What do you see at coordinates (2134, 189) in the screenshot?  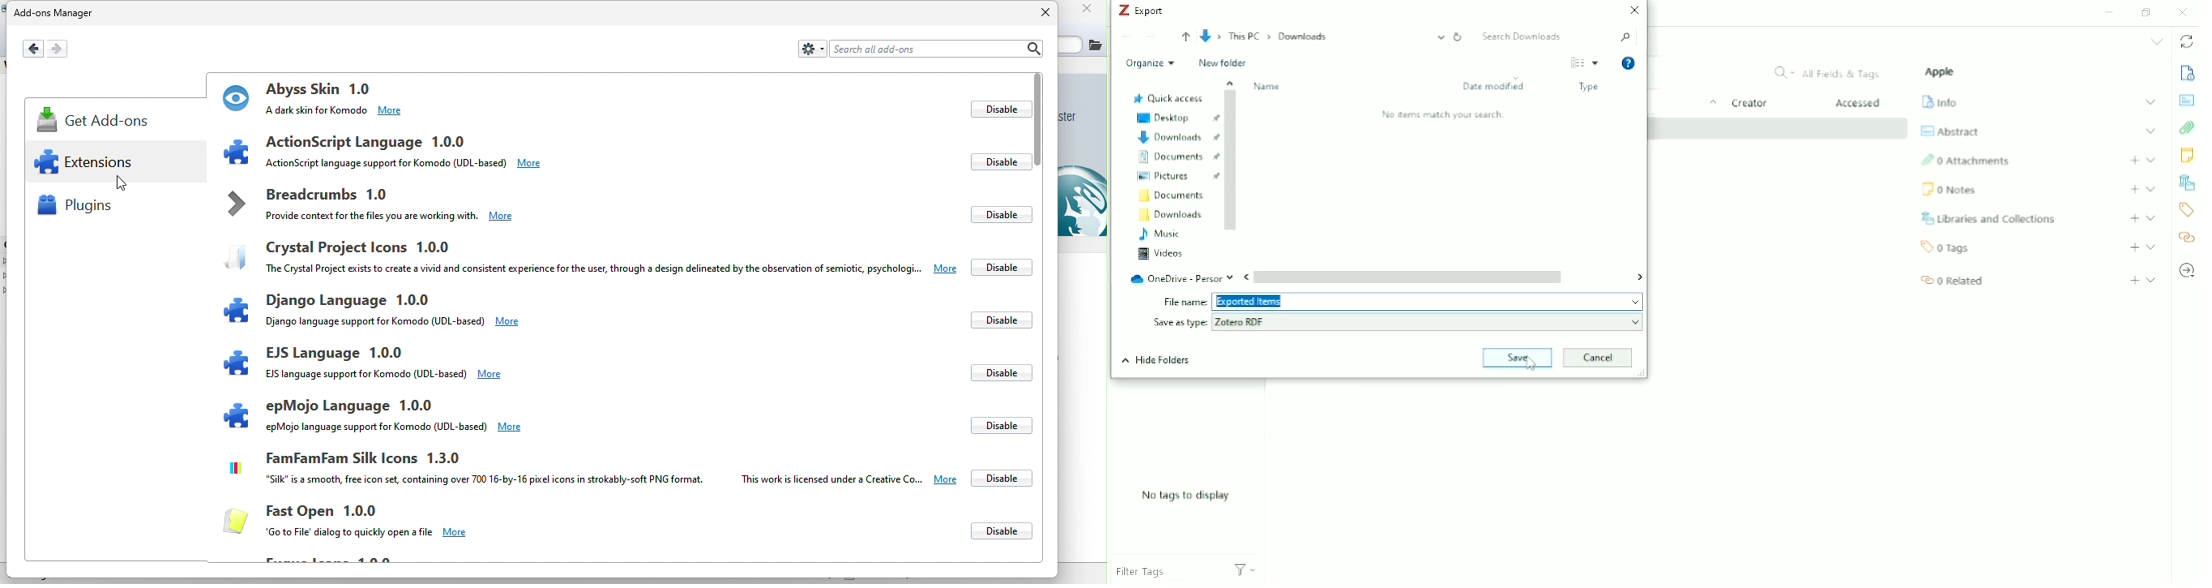 I see `Add` at bounding box center [2134, 189].